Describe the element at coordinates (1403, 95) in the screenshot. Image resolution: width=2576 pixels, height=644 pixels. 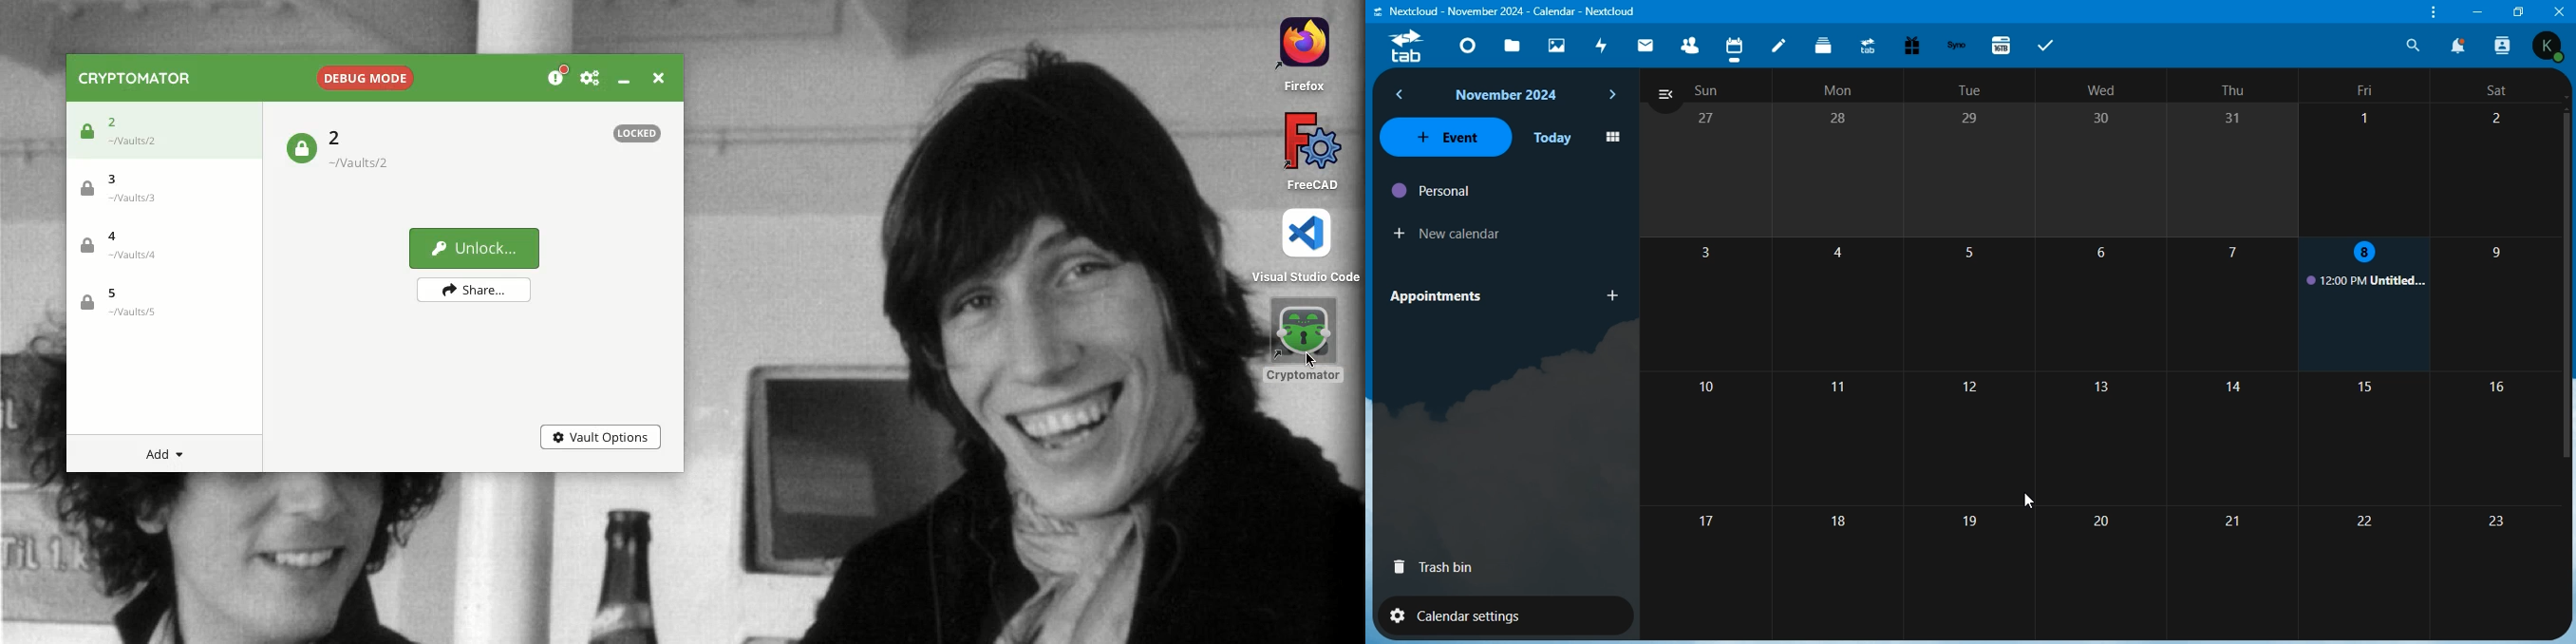
I see `back` at that location.